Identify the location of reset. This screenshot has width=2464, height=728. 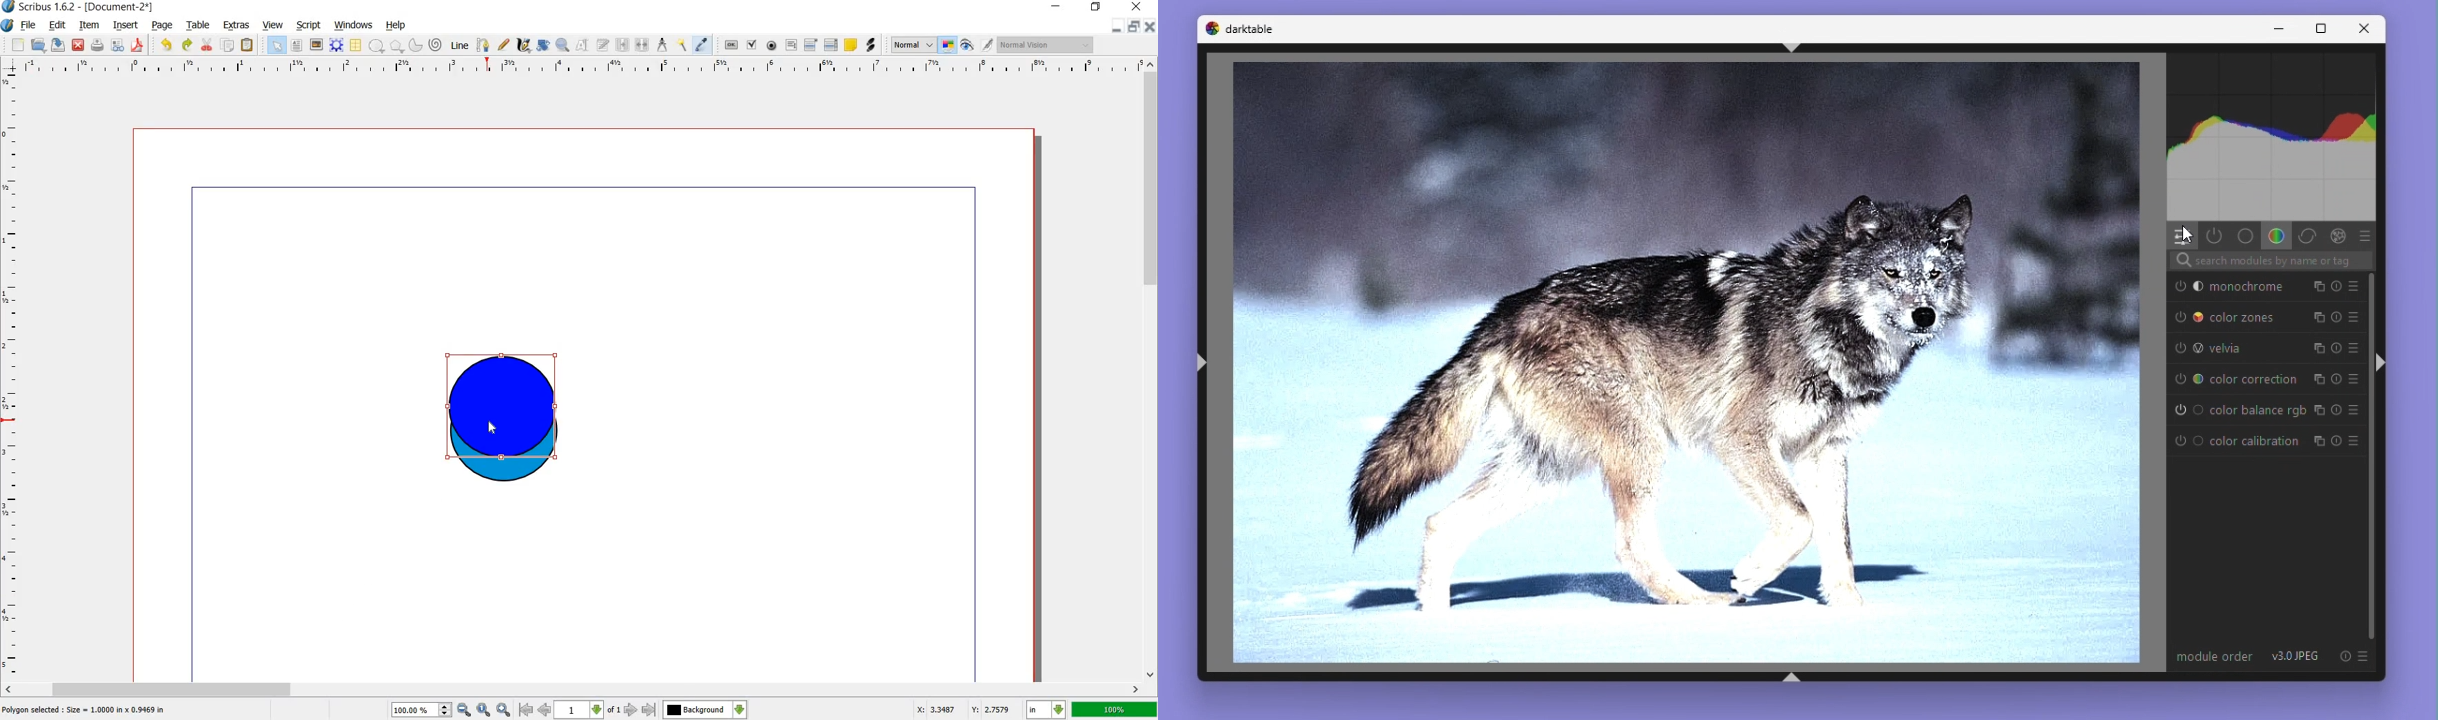
(2337, 380).